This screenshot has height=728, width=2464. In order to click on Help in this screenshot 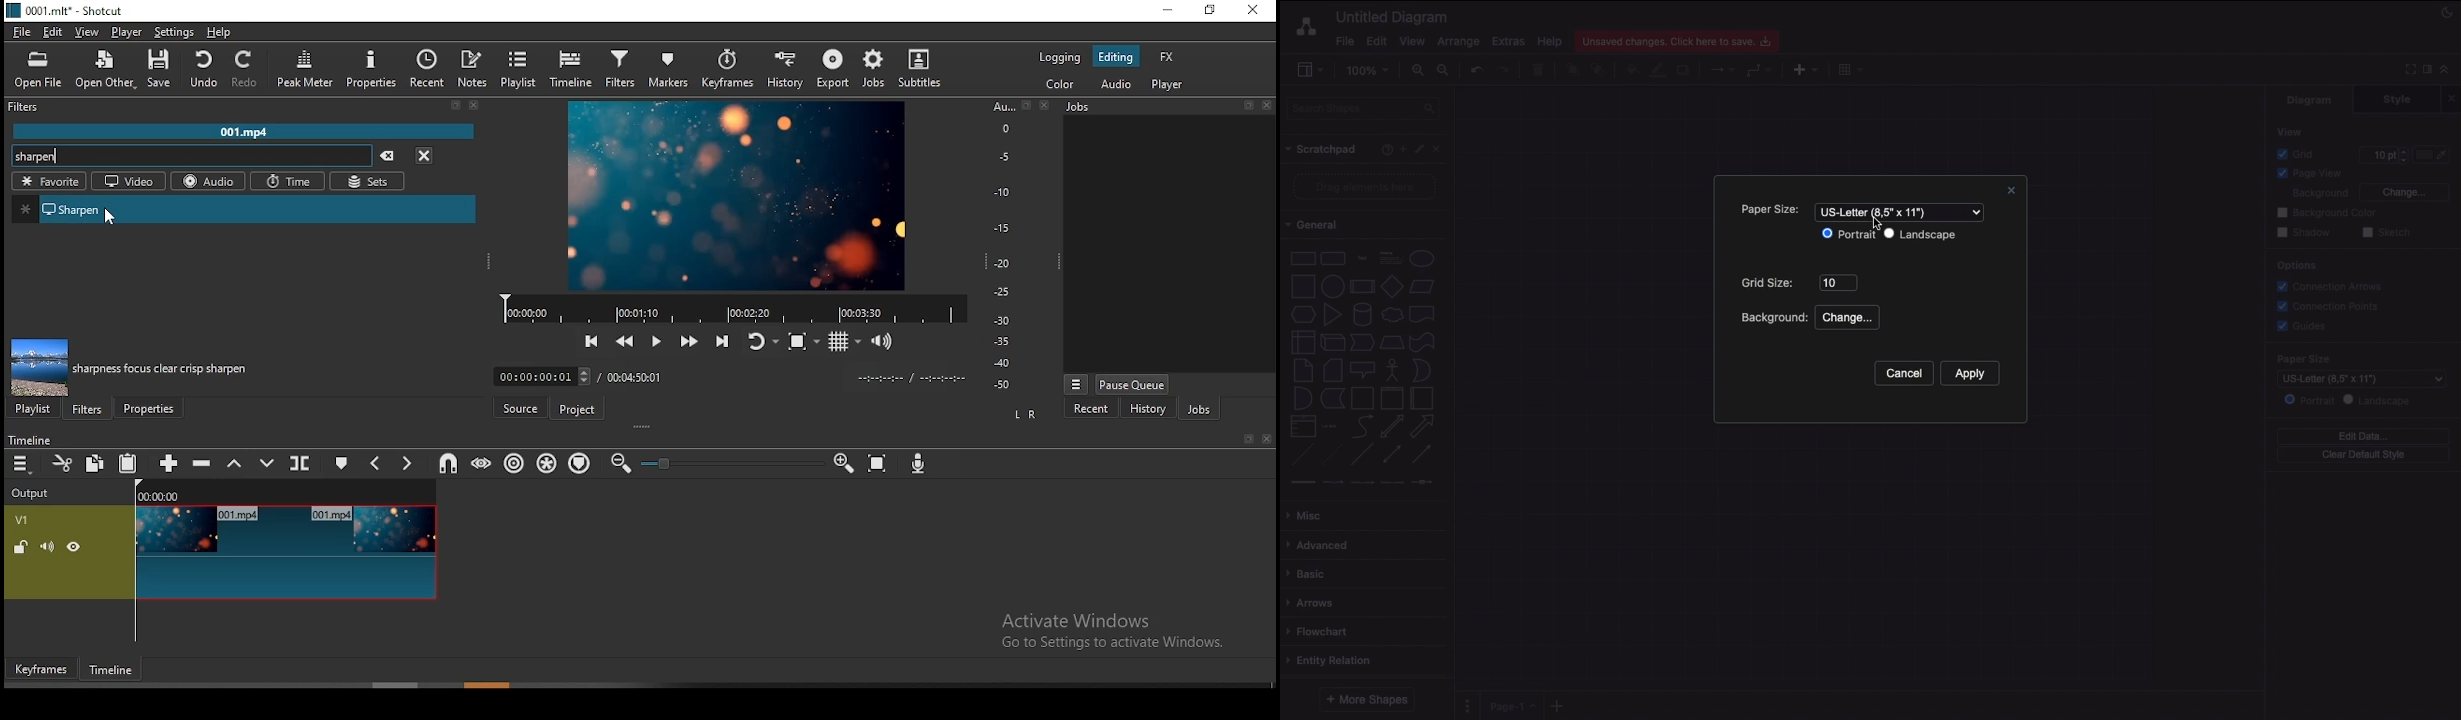, I will do `click(1384, 149)`.